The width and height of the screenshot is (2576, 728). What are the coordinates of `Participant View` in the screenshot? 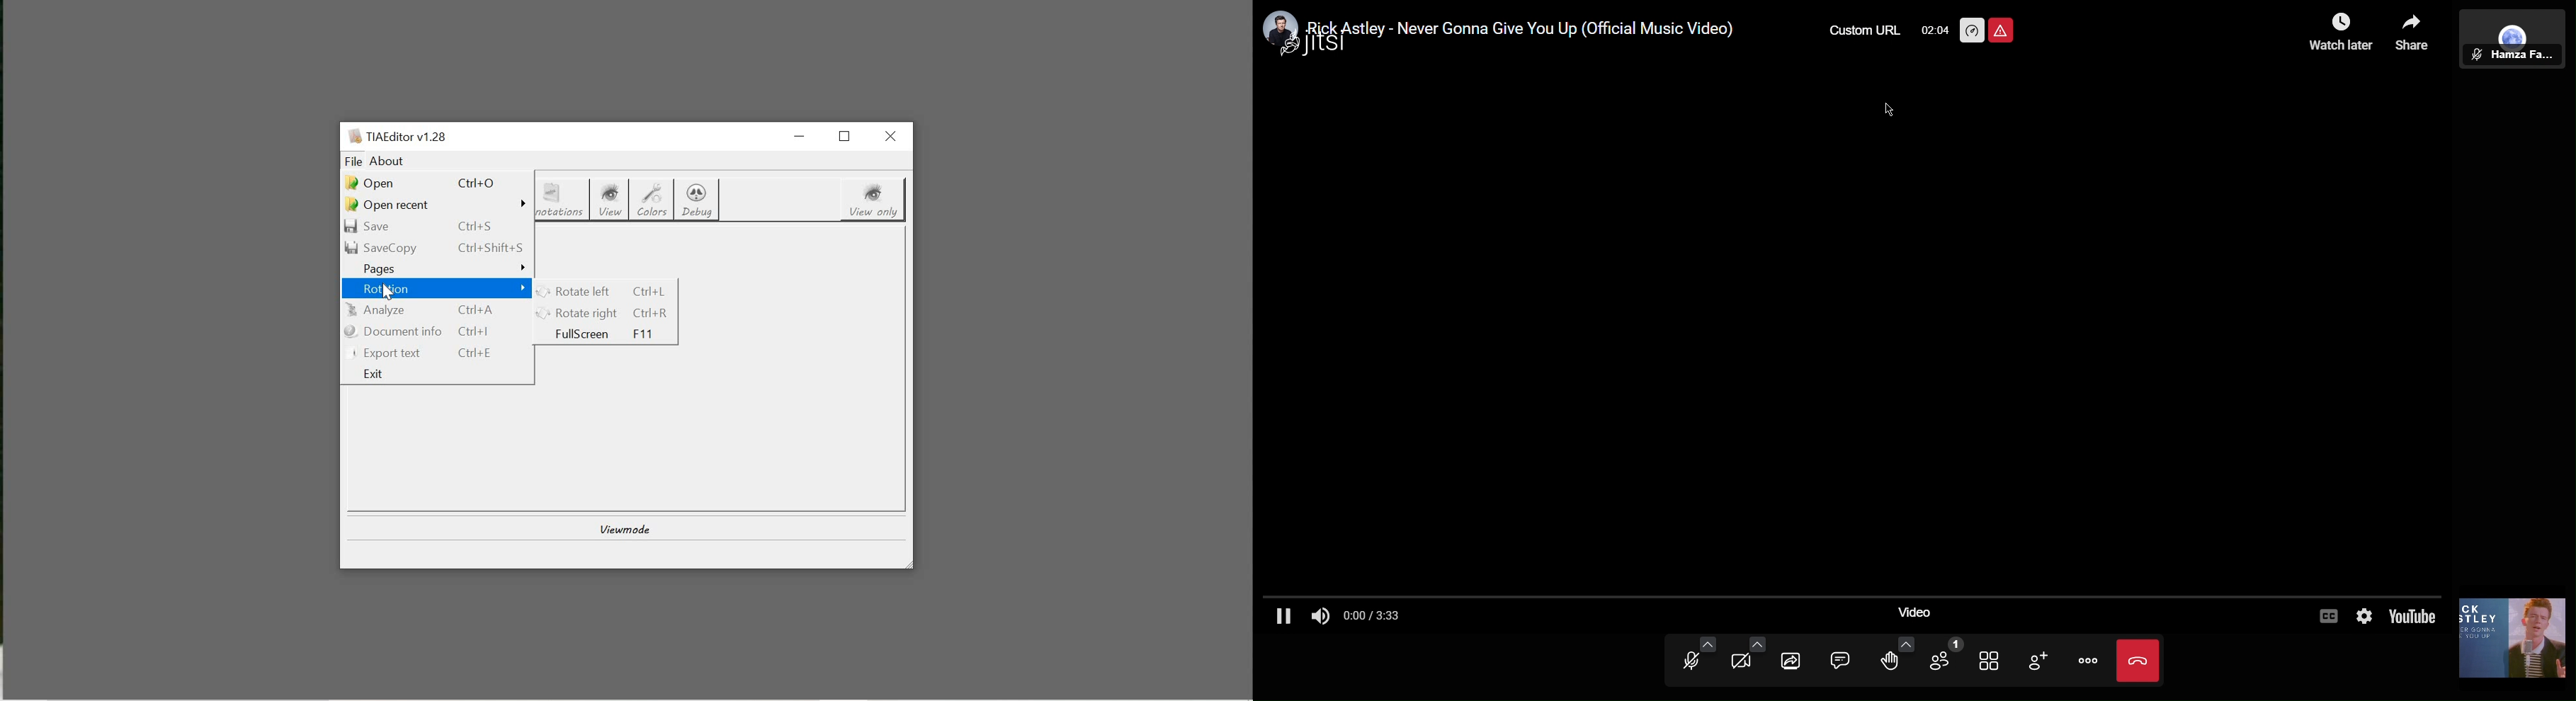 It's located at (2514, 38).